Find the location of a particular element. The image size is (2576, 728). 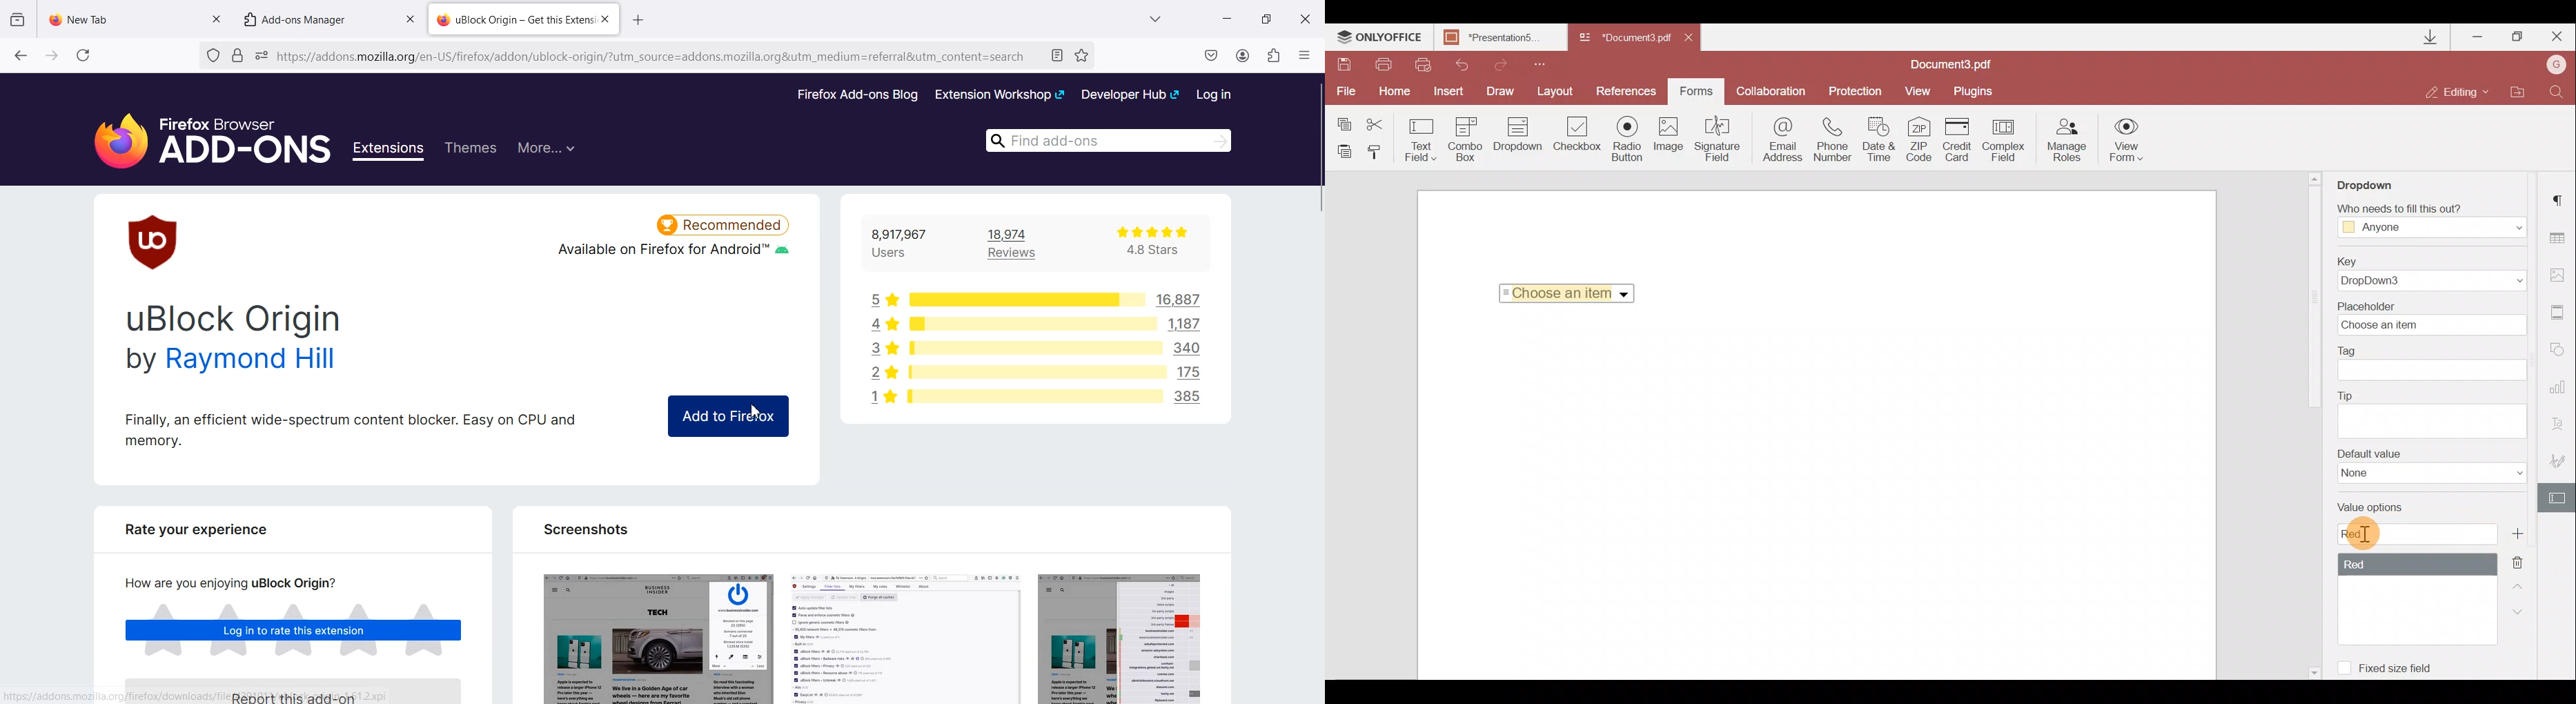

Table settings is located at coordinates (2563, 238).